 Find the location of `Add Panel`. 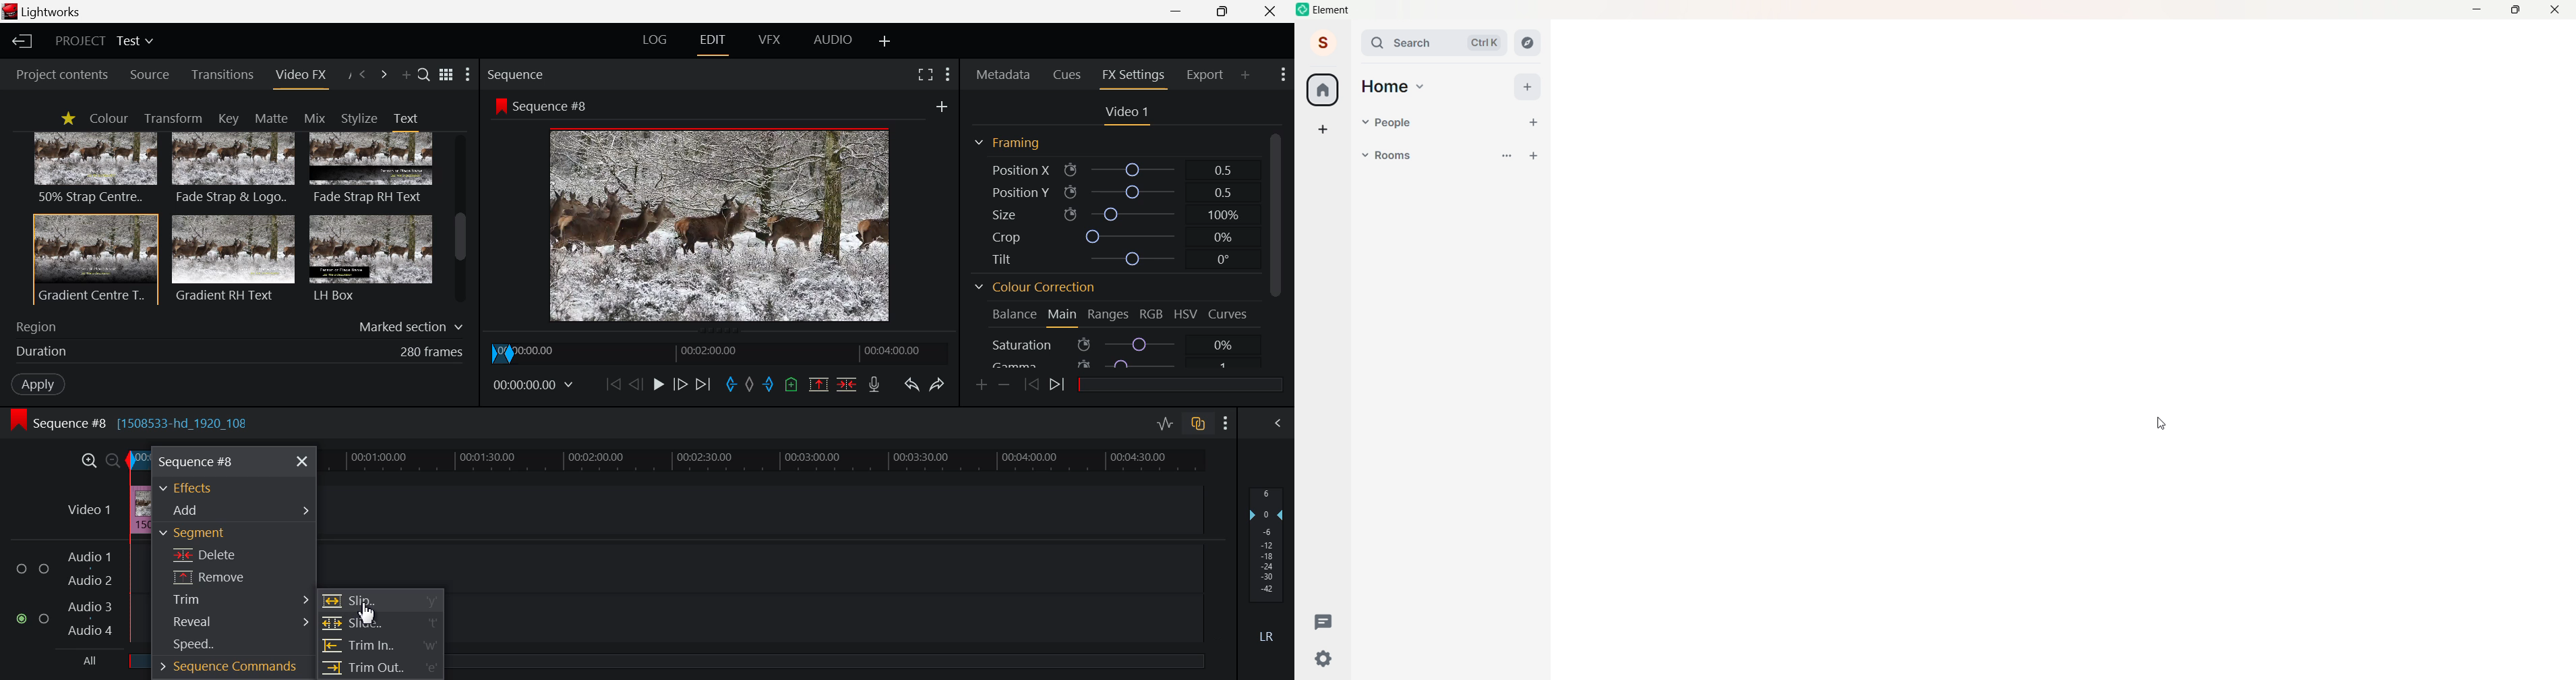

Add Panel is located at coordinates (406, 78).